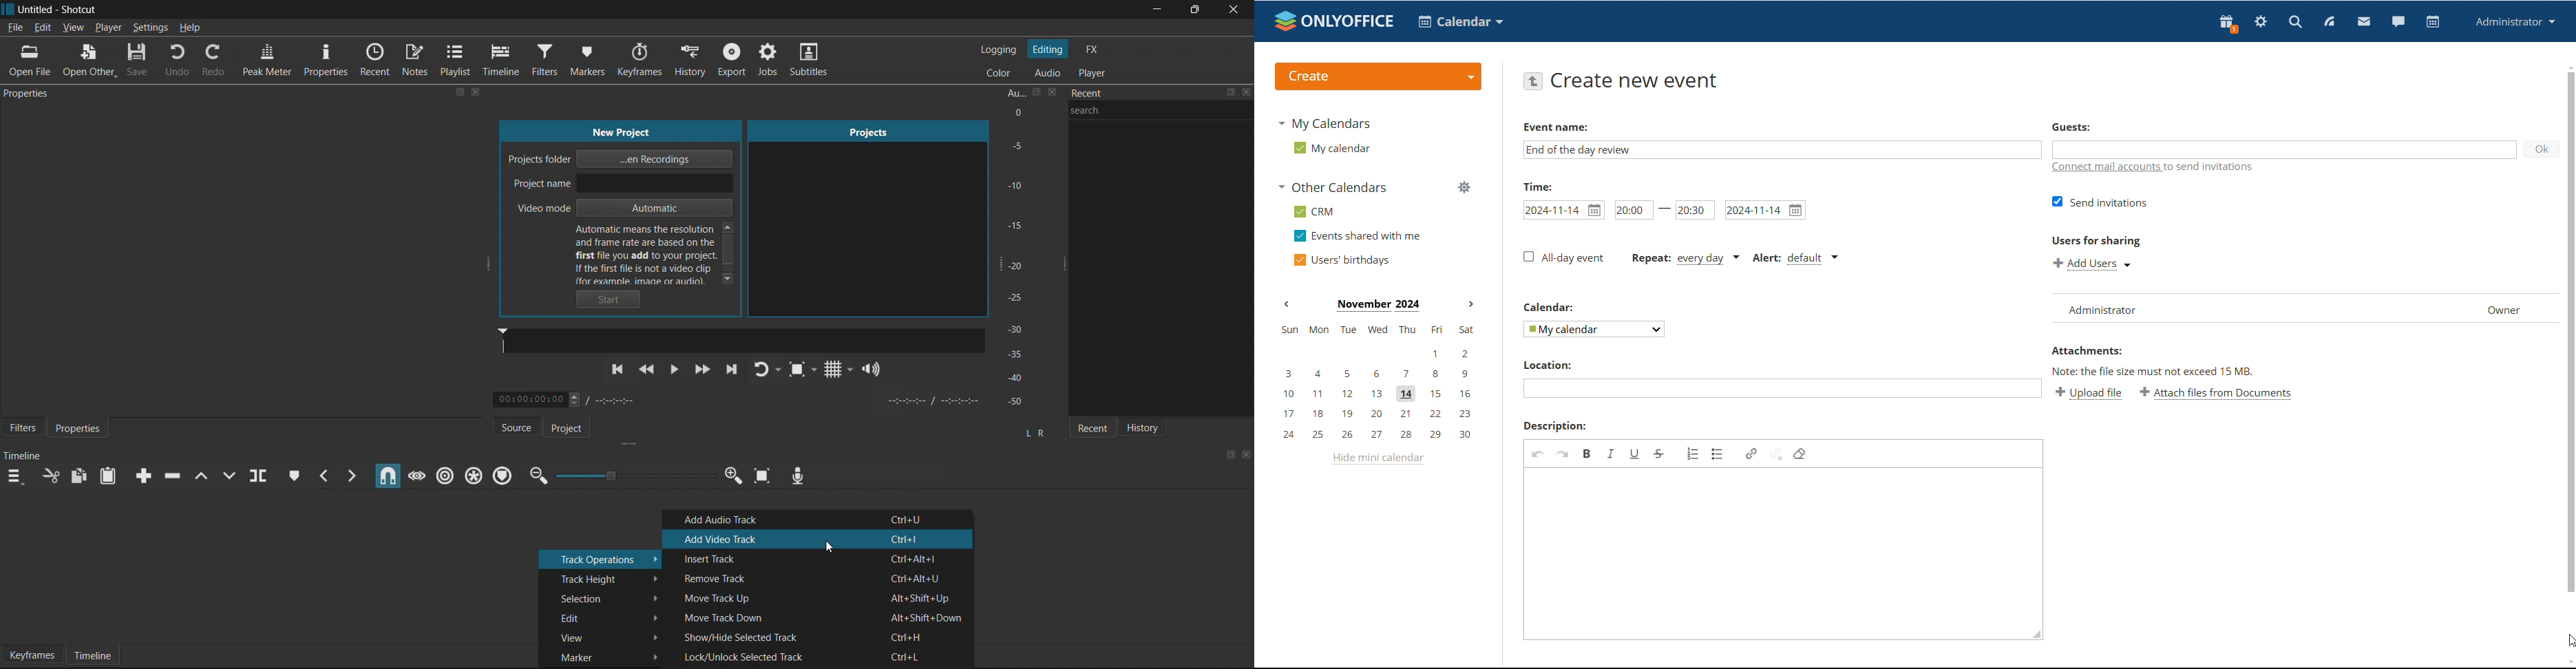  I want to click on Volume Control, so click(874, 370).